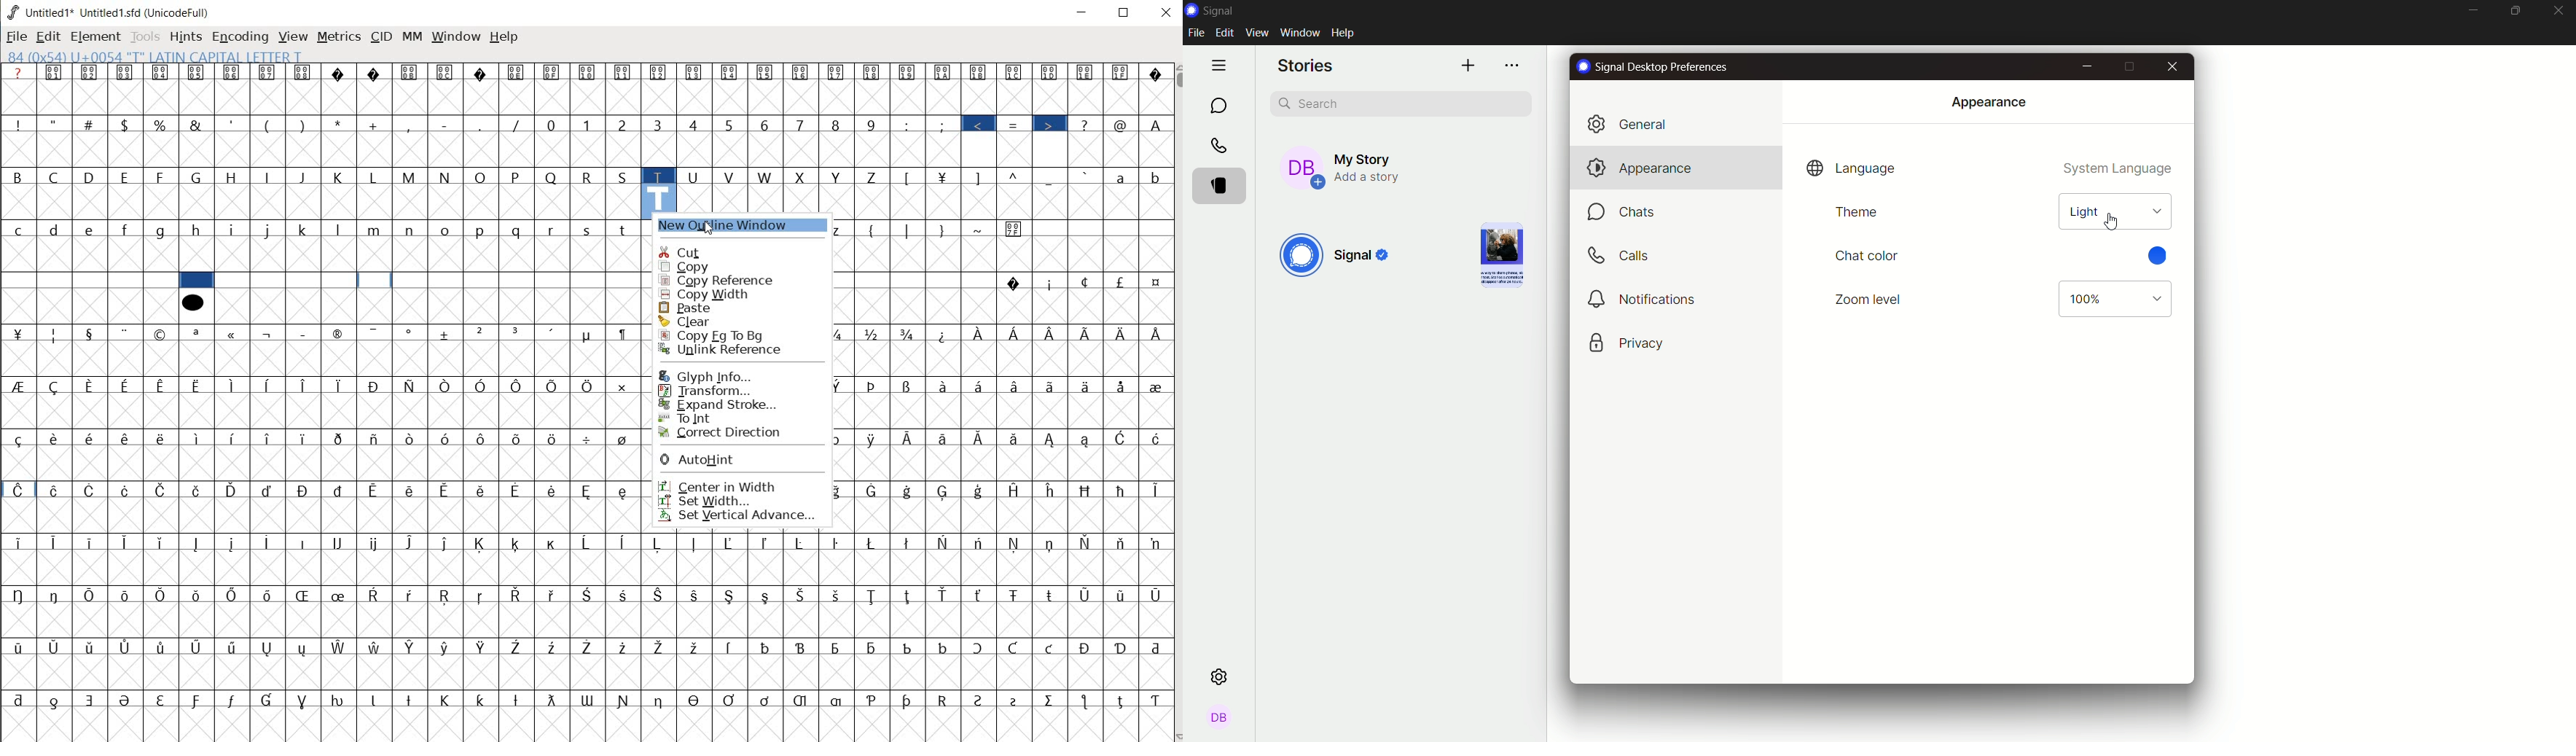  I want to click on scrollbar, so click(1176, 401).